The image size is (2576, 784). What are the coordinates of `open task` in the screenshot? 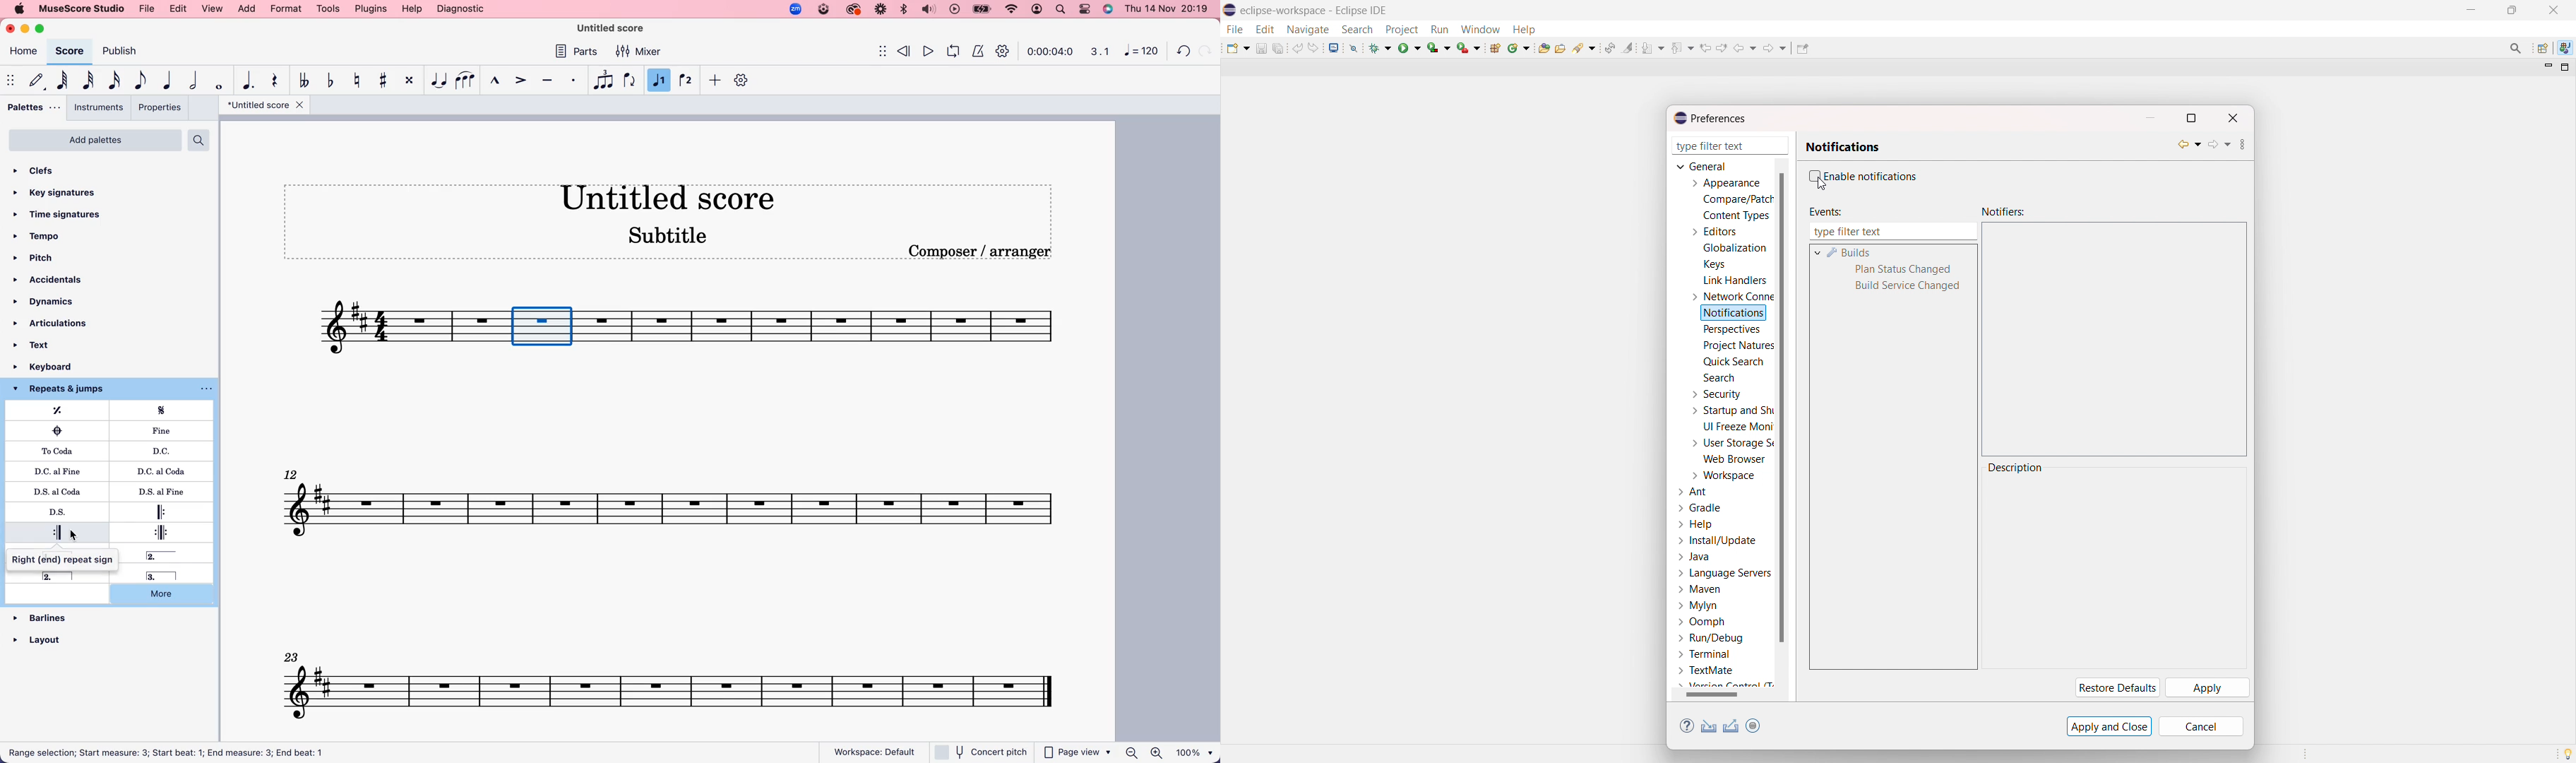 It's located at (1562, 47).